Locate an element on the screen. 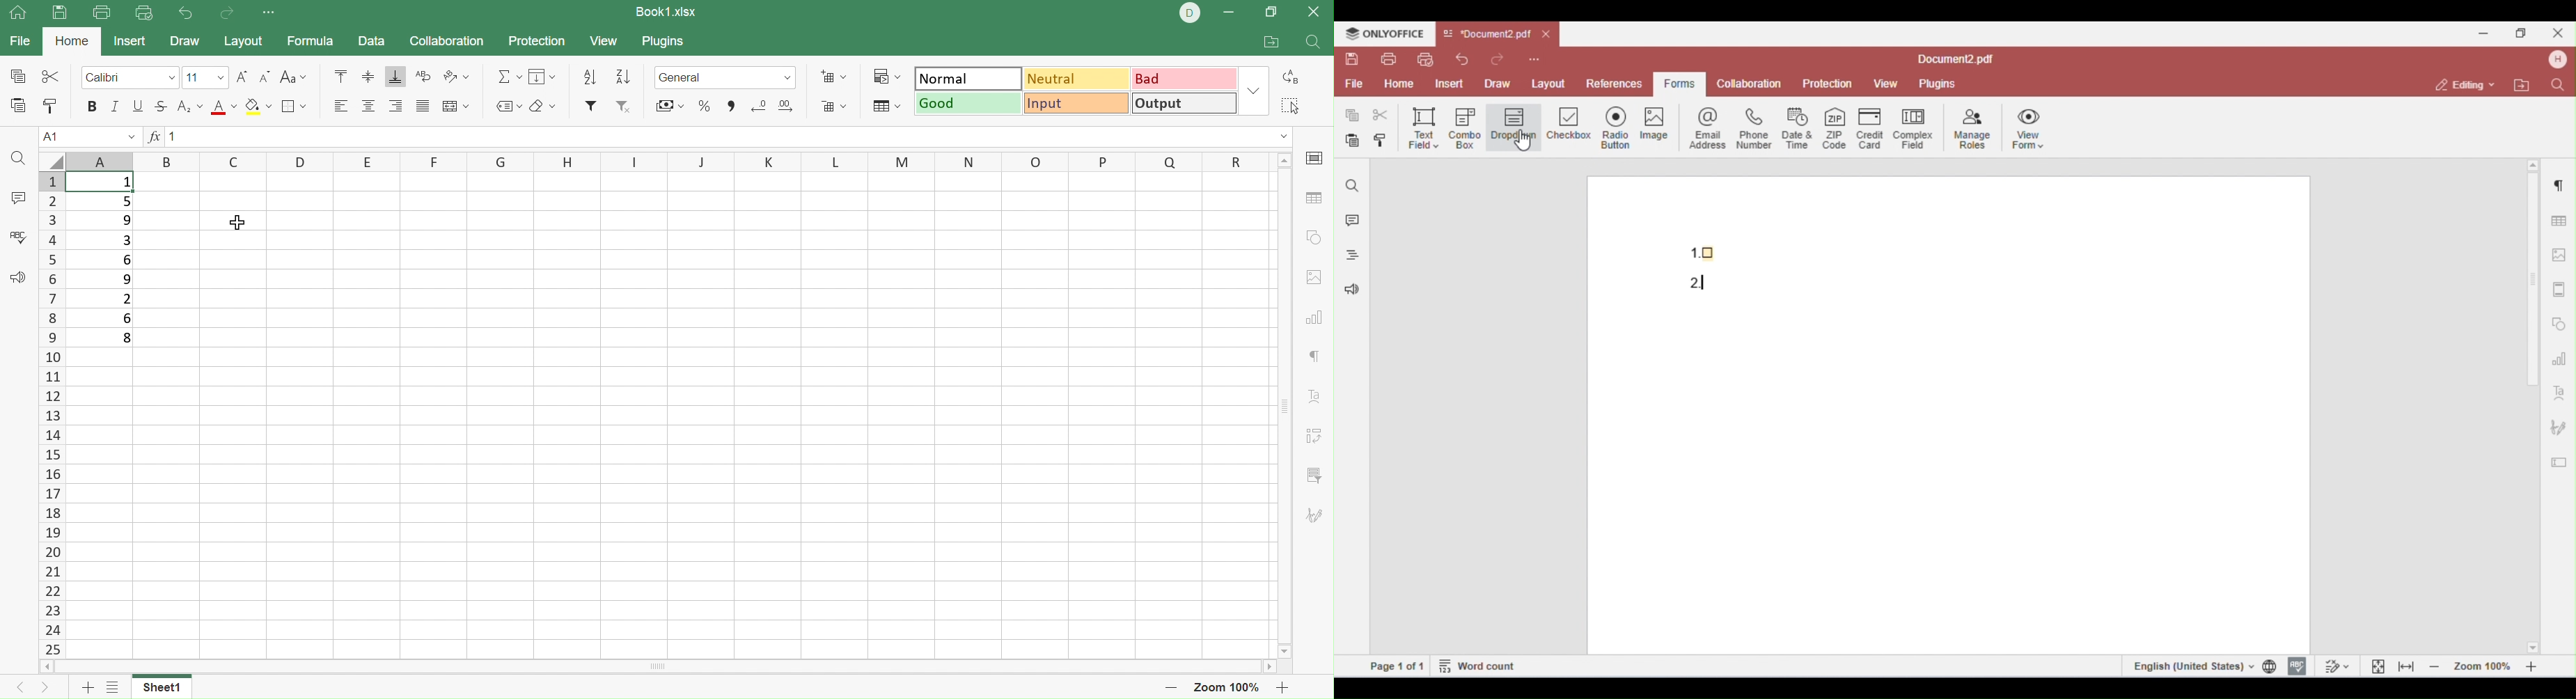 The image size is (2576, 700). Delete cells is located at coordinates (835, 109).